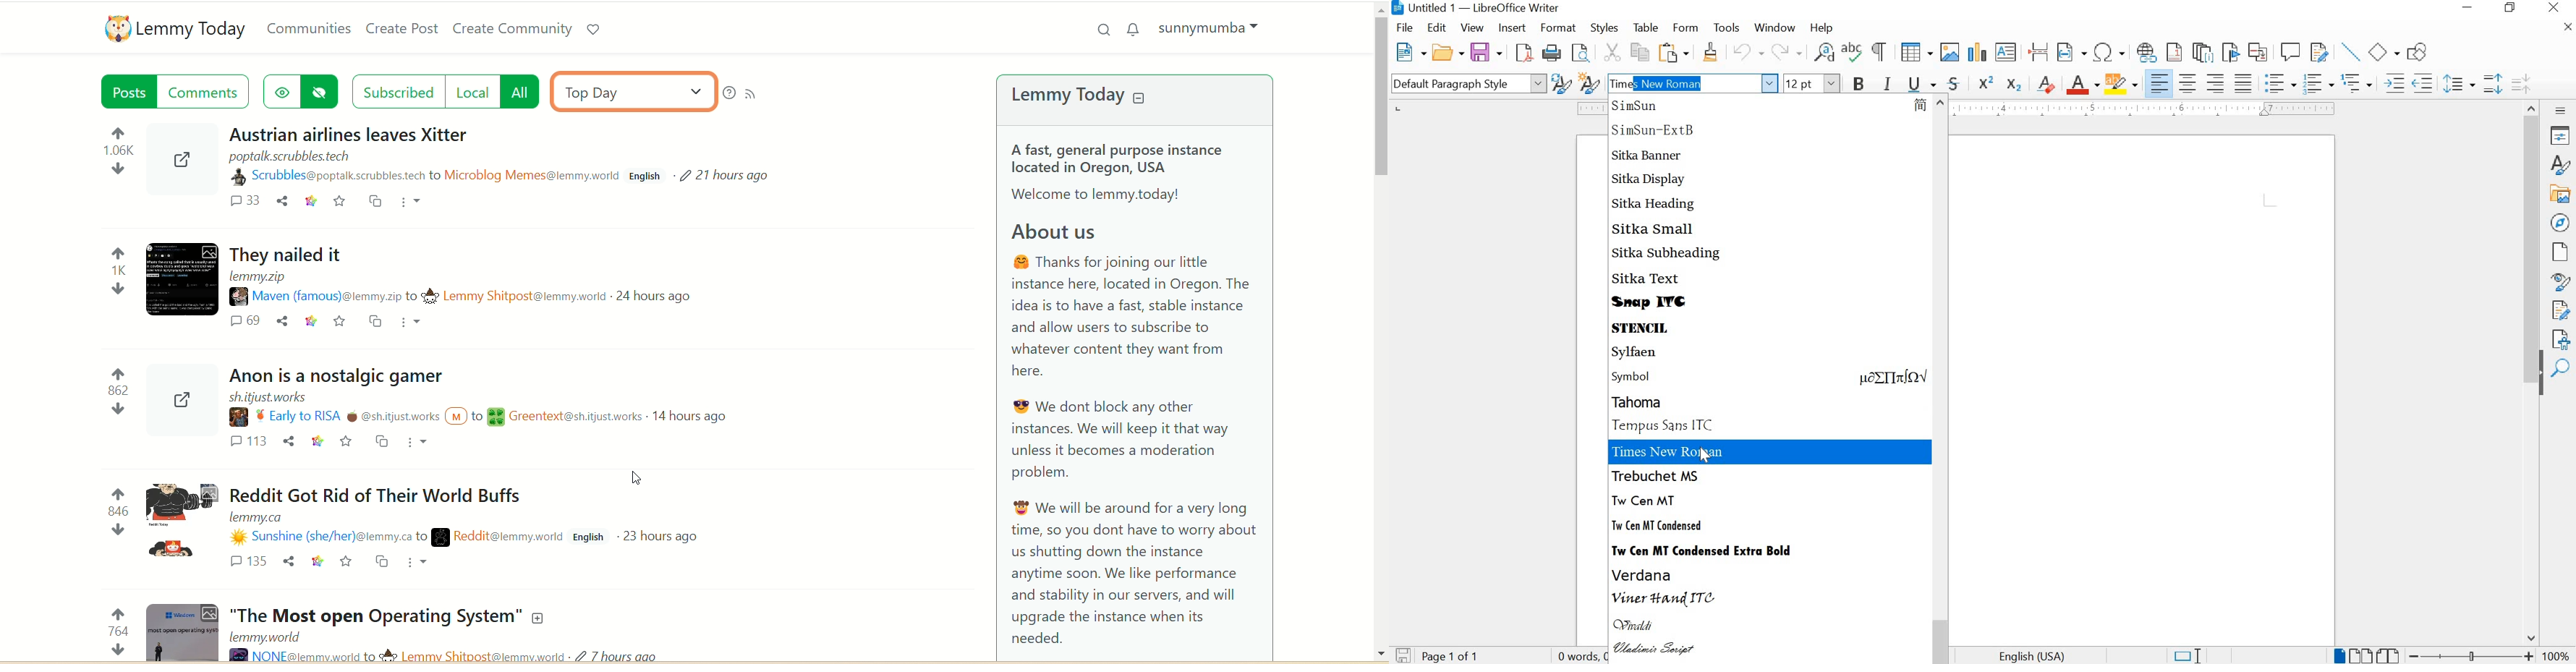 The width and height of the screenshot is (2576, 672). Describe the element at coordinates (1661, 526) in the screenshot. I see `TW CEN MT CONDENSED` at that location.